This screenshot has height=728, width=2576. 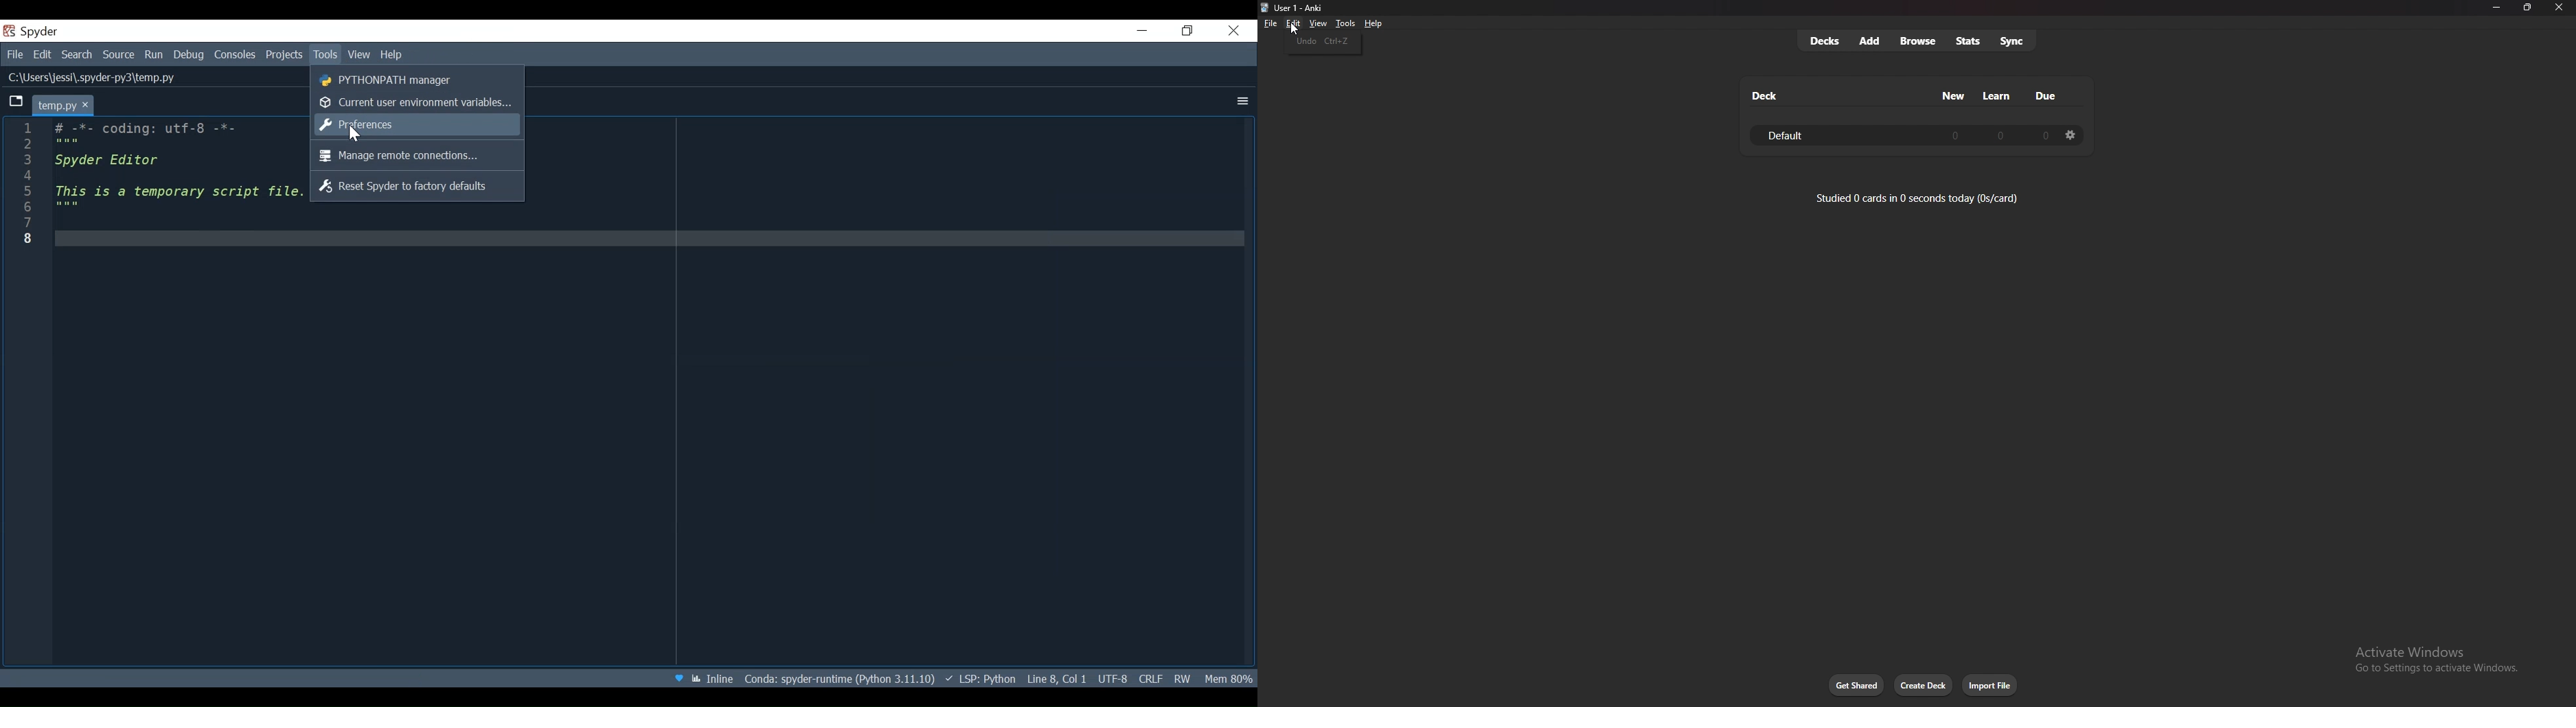 I want to click on view, so click(x=1317, y=23).